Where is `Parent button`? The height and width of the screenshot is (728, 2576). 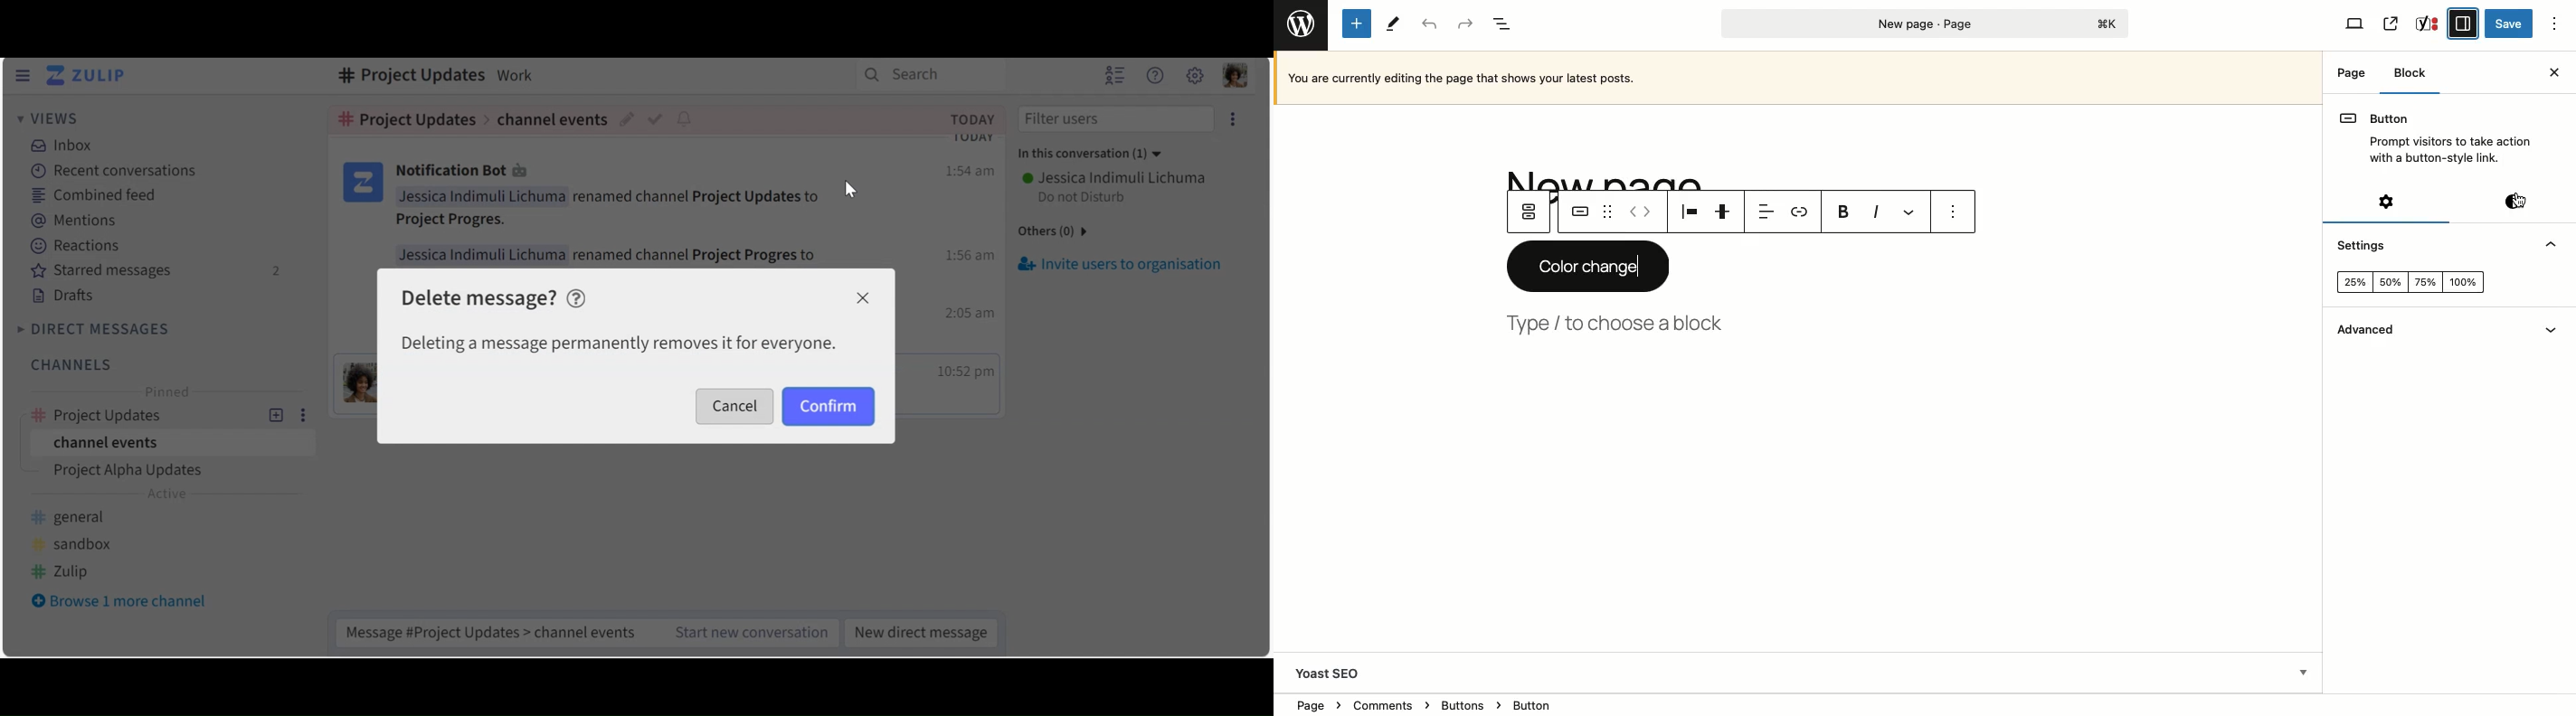 Parent button is located at coordinates (1531, 212).